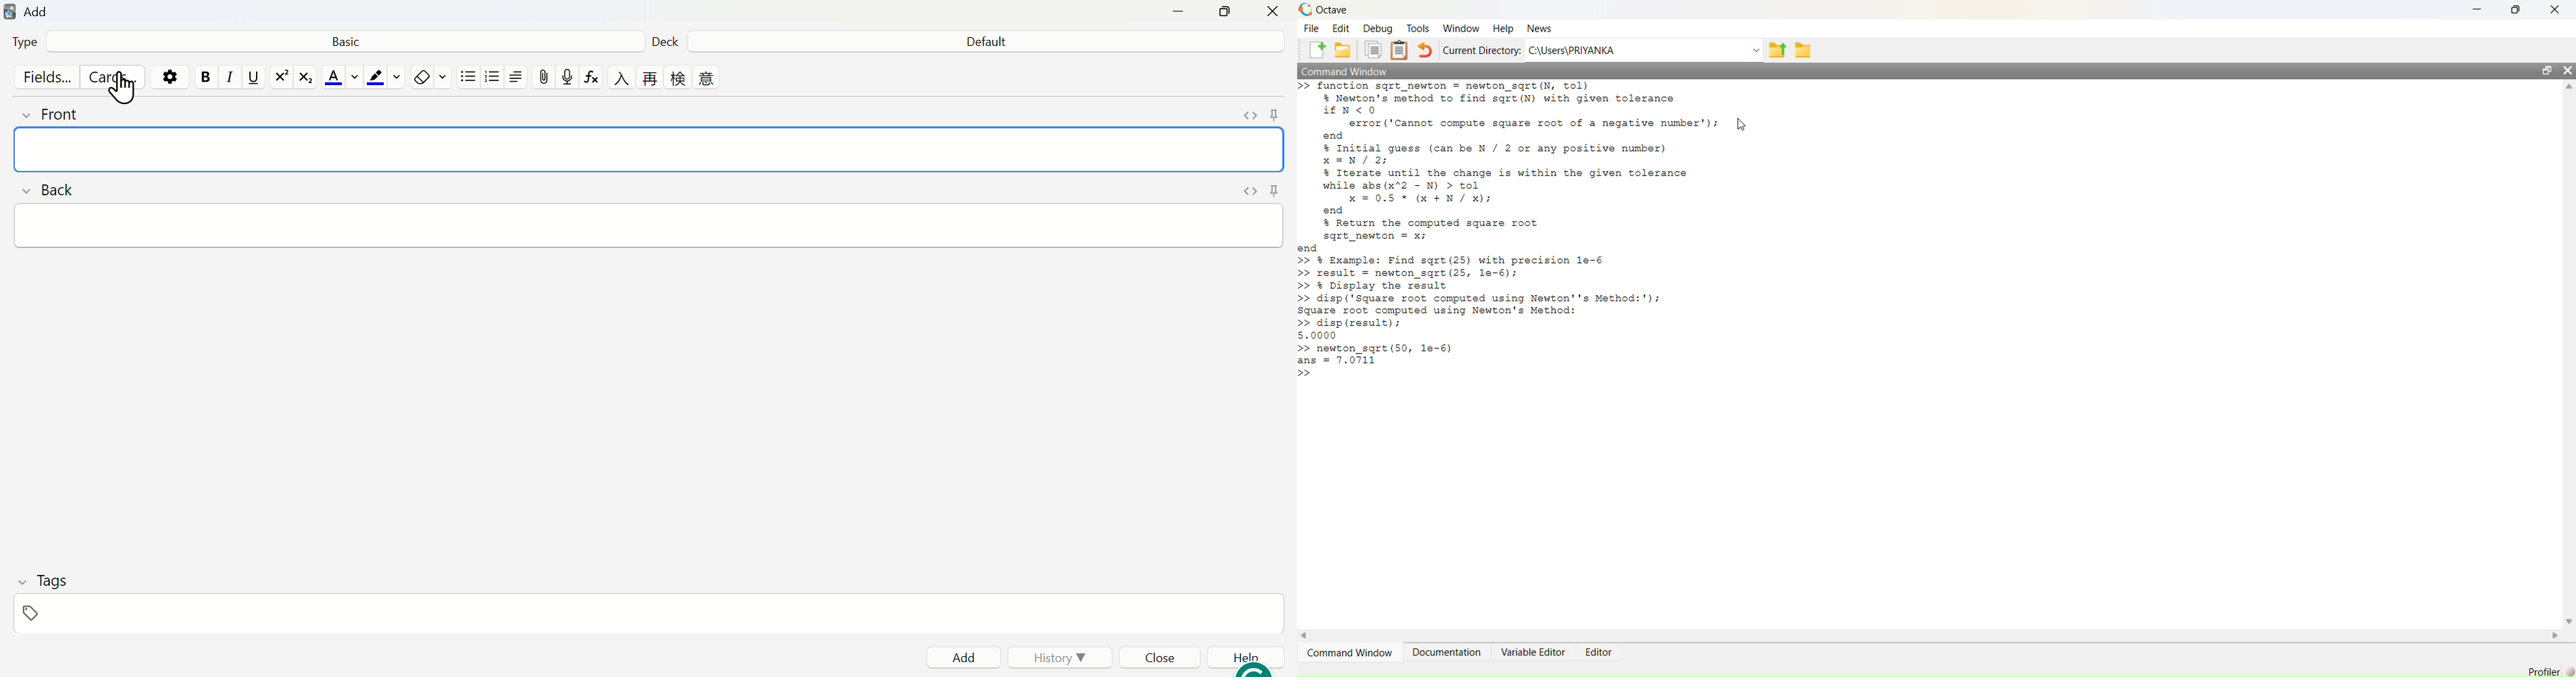  What do you see at coordinates (44, 75) in the screenshot?
I see `Fields ` at bounding box center [44, 75].